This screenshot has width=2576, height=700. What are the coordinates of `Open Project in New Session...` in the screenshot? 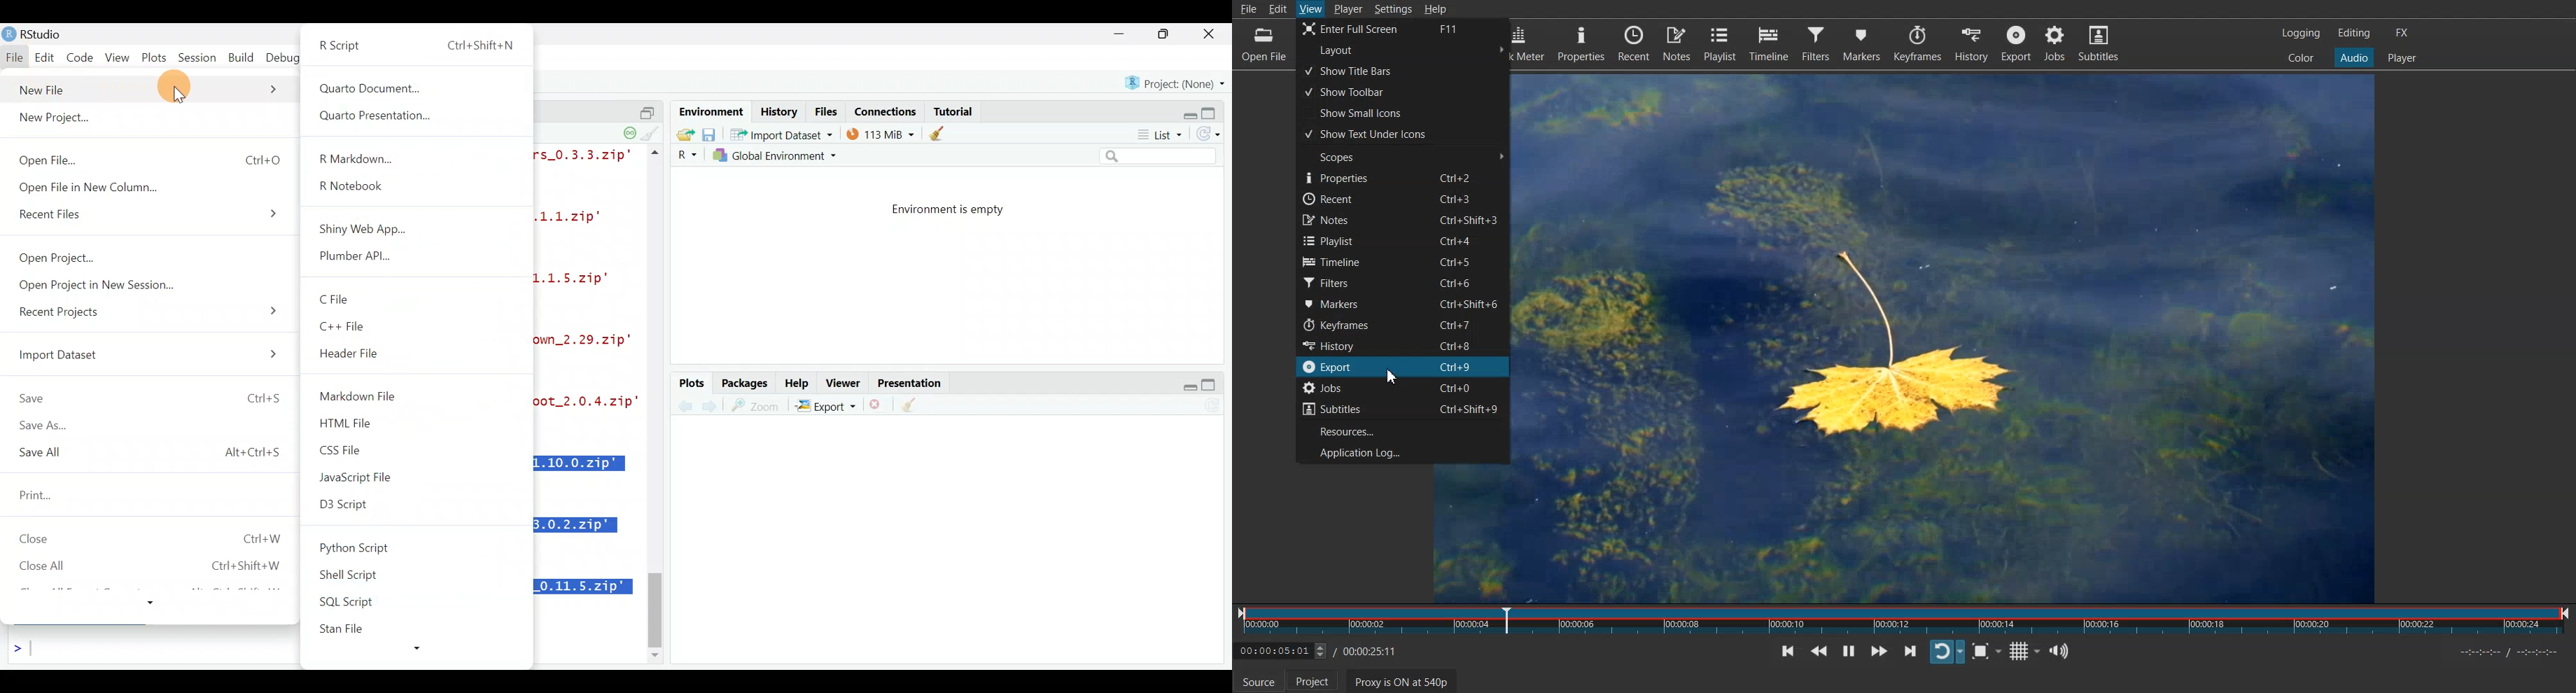 It's located at (116, 285).